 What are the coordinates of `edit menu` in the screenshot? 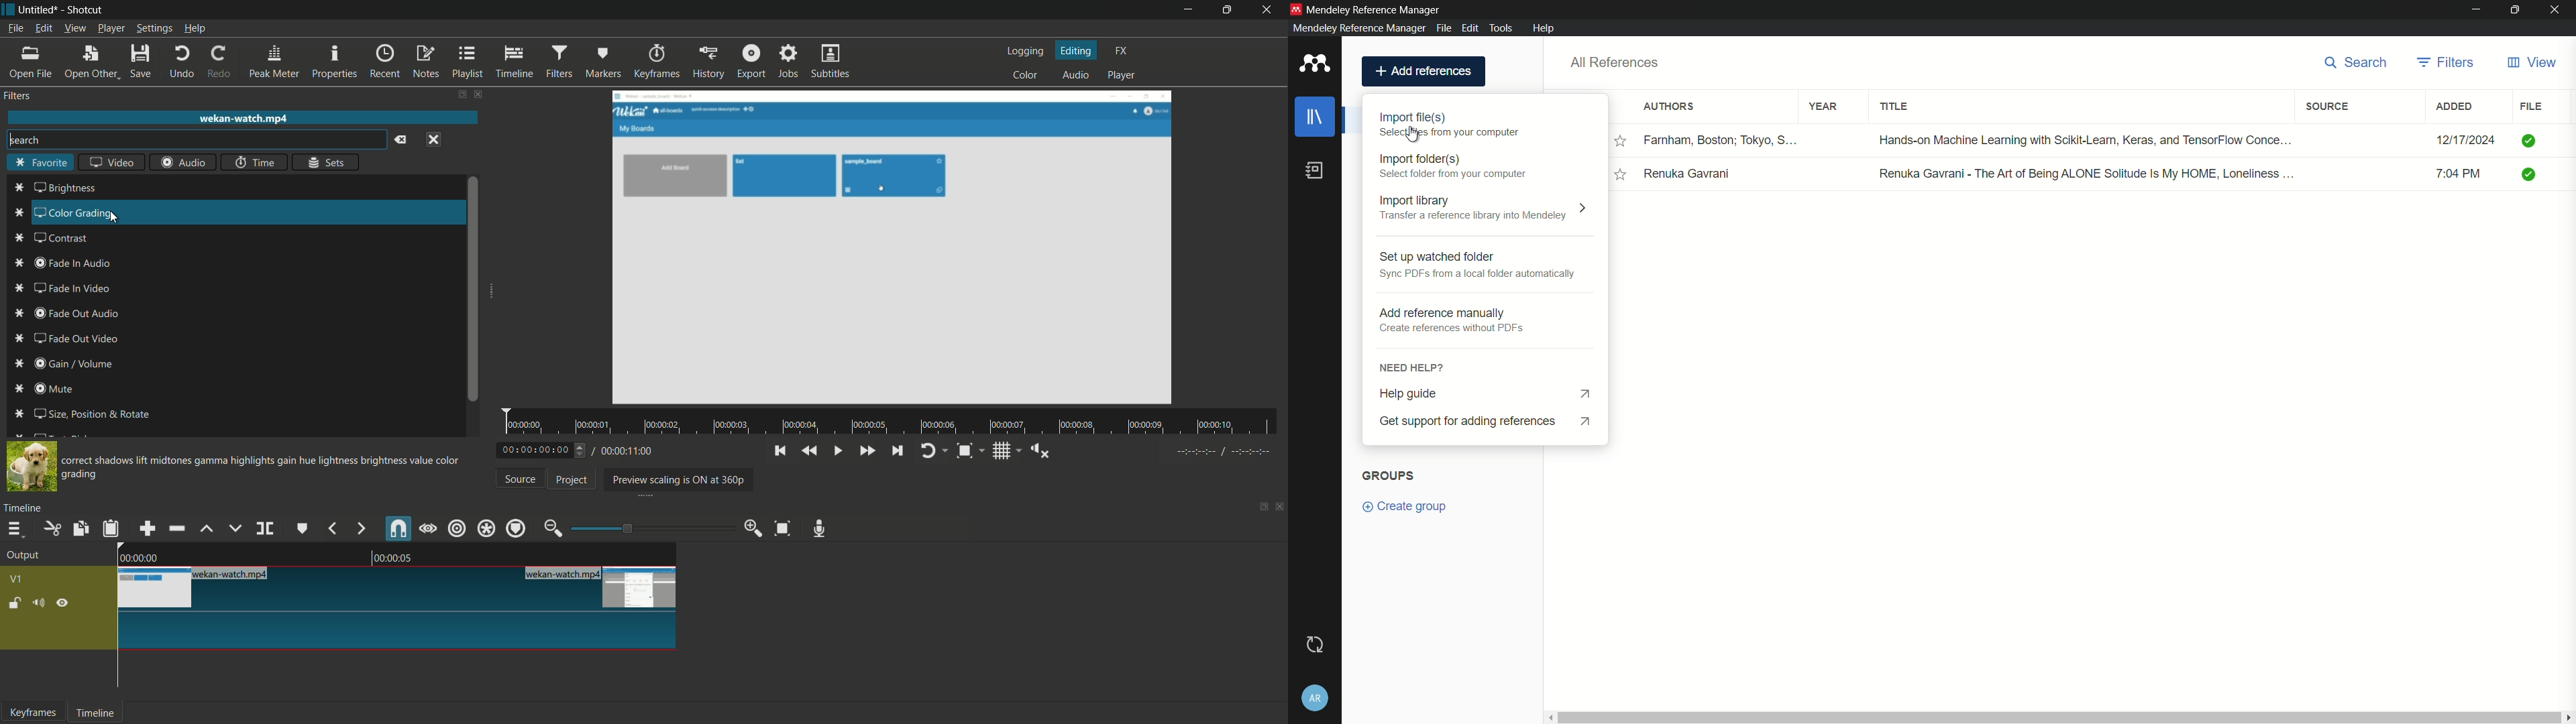 It's located at (43, 28).